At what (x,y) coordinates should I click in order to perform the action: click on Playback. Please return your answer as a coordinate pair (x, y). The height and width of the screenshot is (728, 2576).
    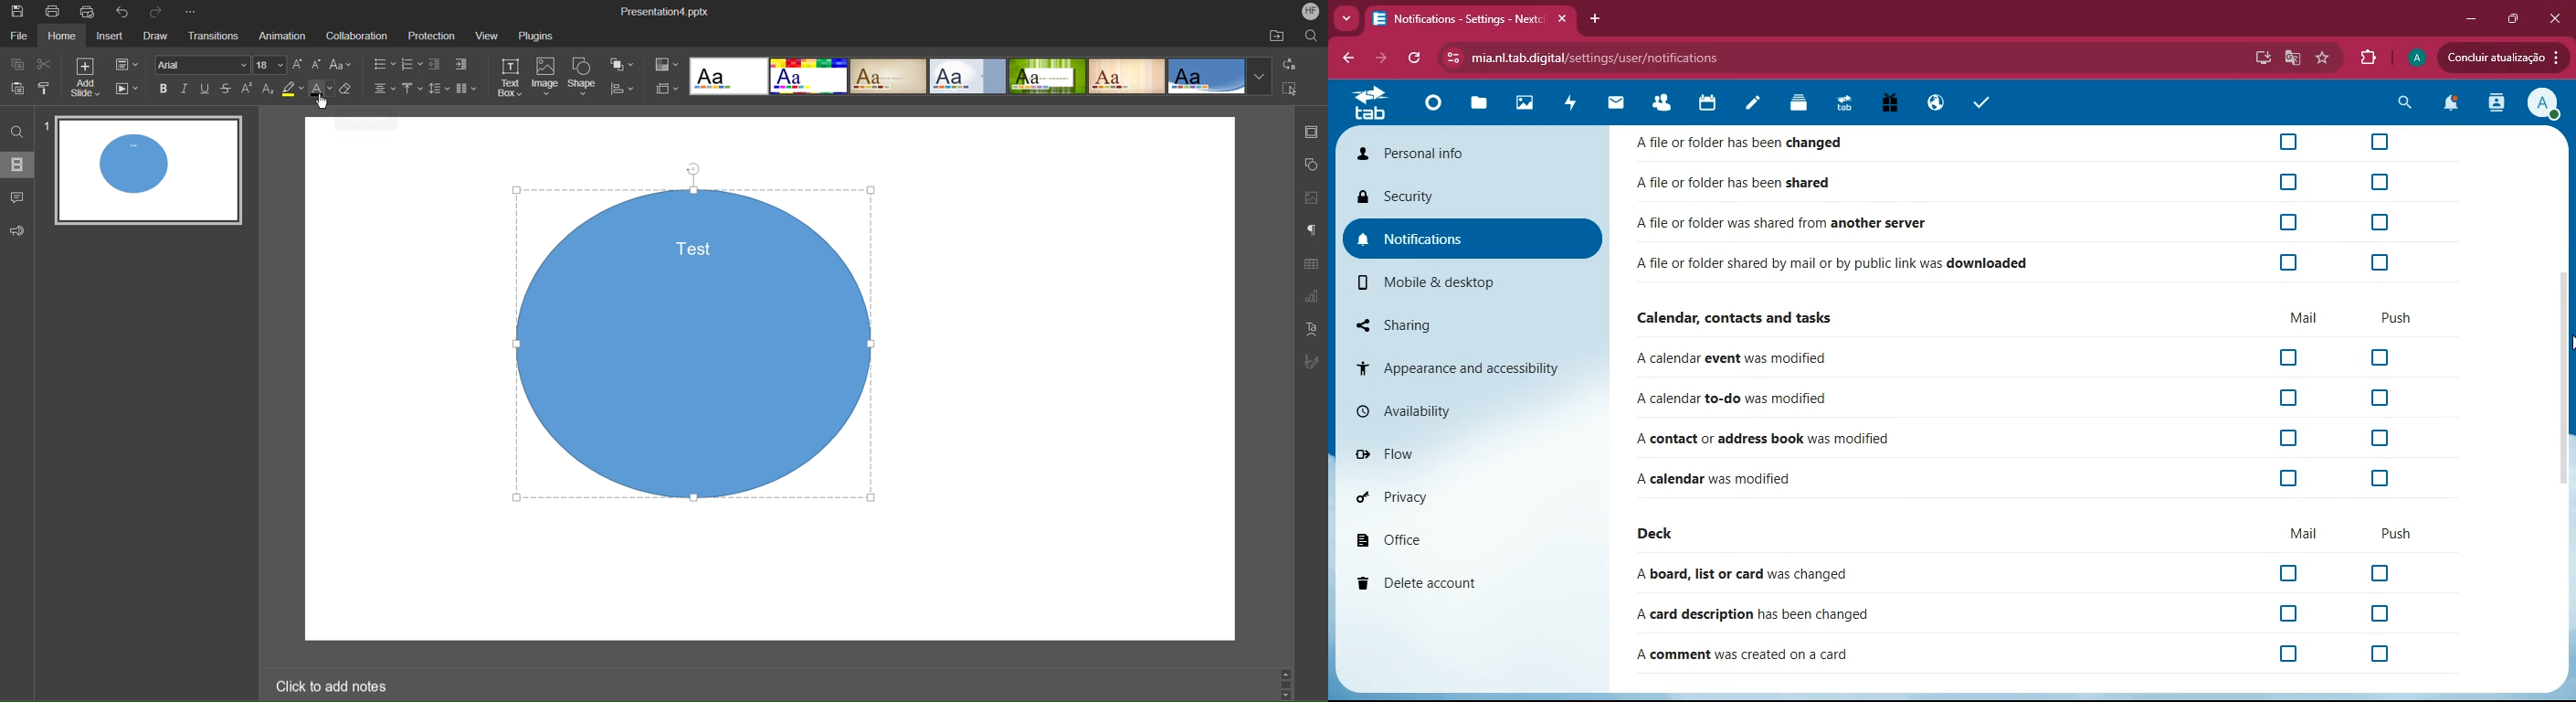
    Looking at the image, I should click on (127, 92).